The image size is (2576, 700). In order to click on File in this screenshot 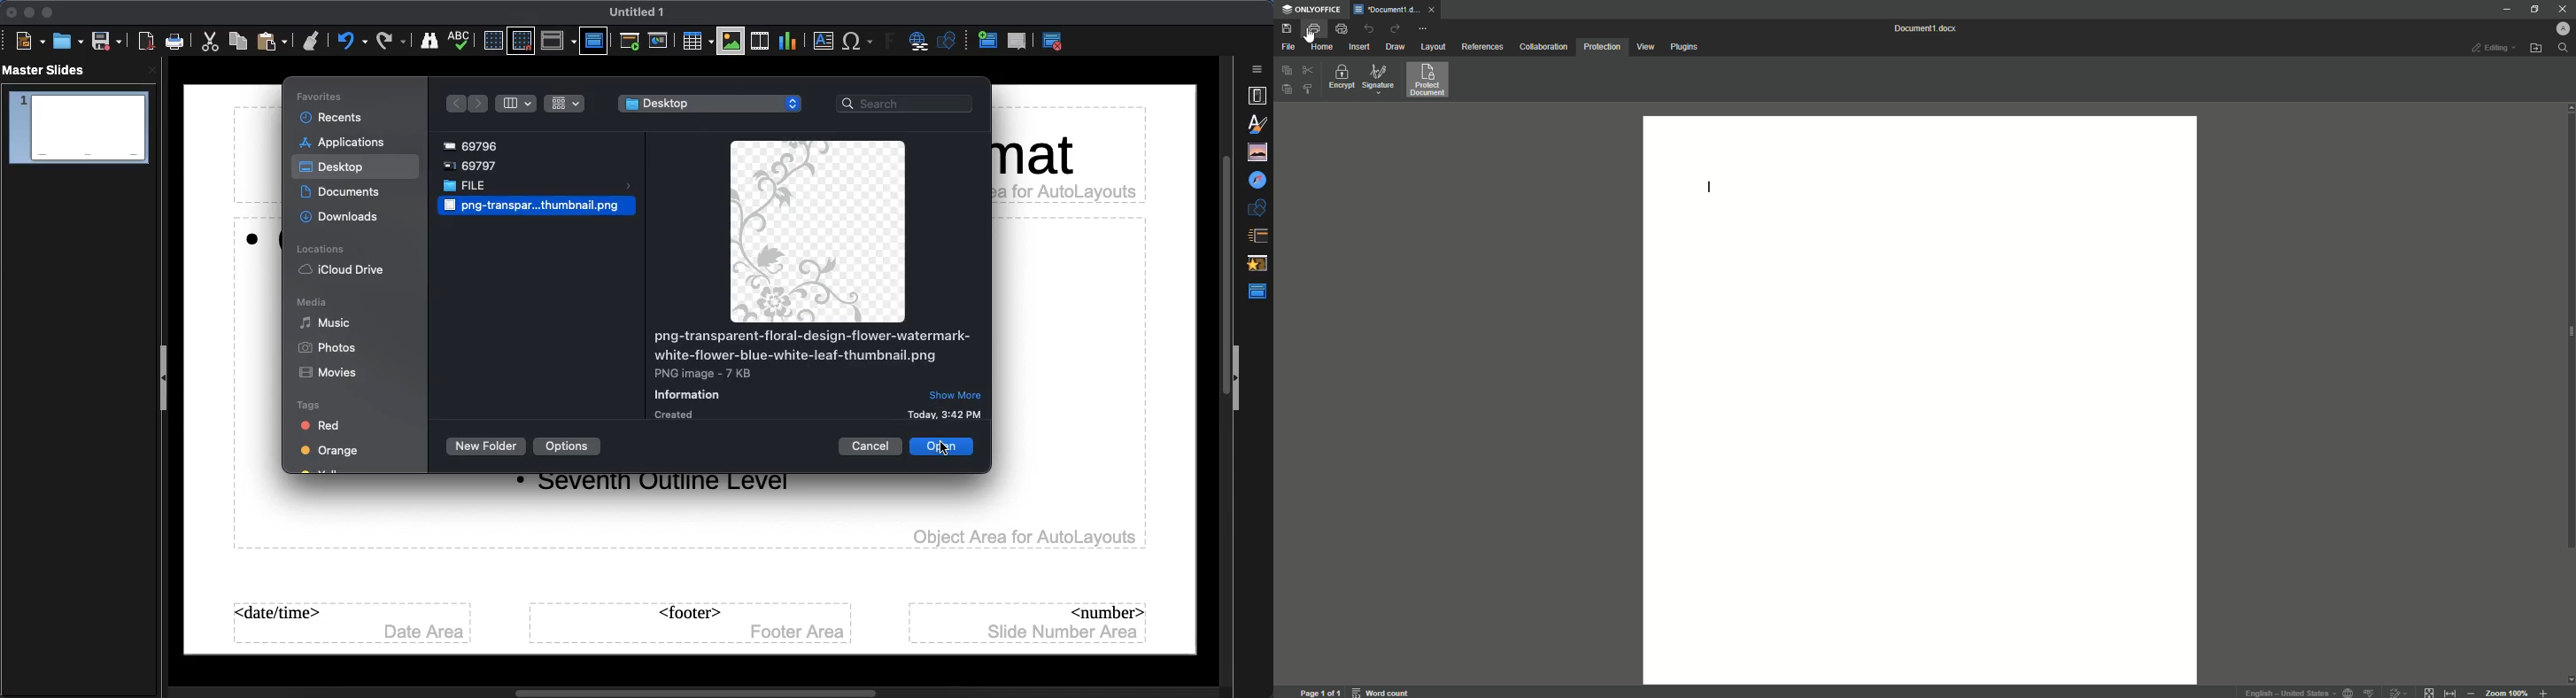, I will do `click(538, 187)`.